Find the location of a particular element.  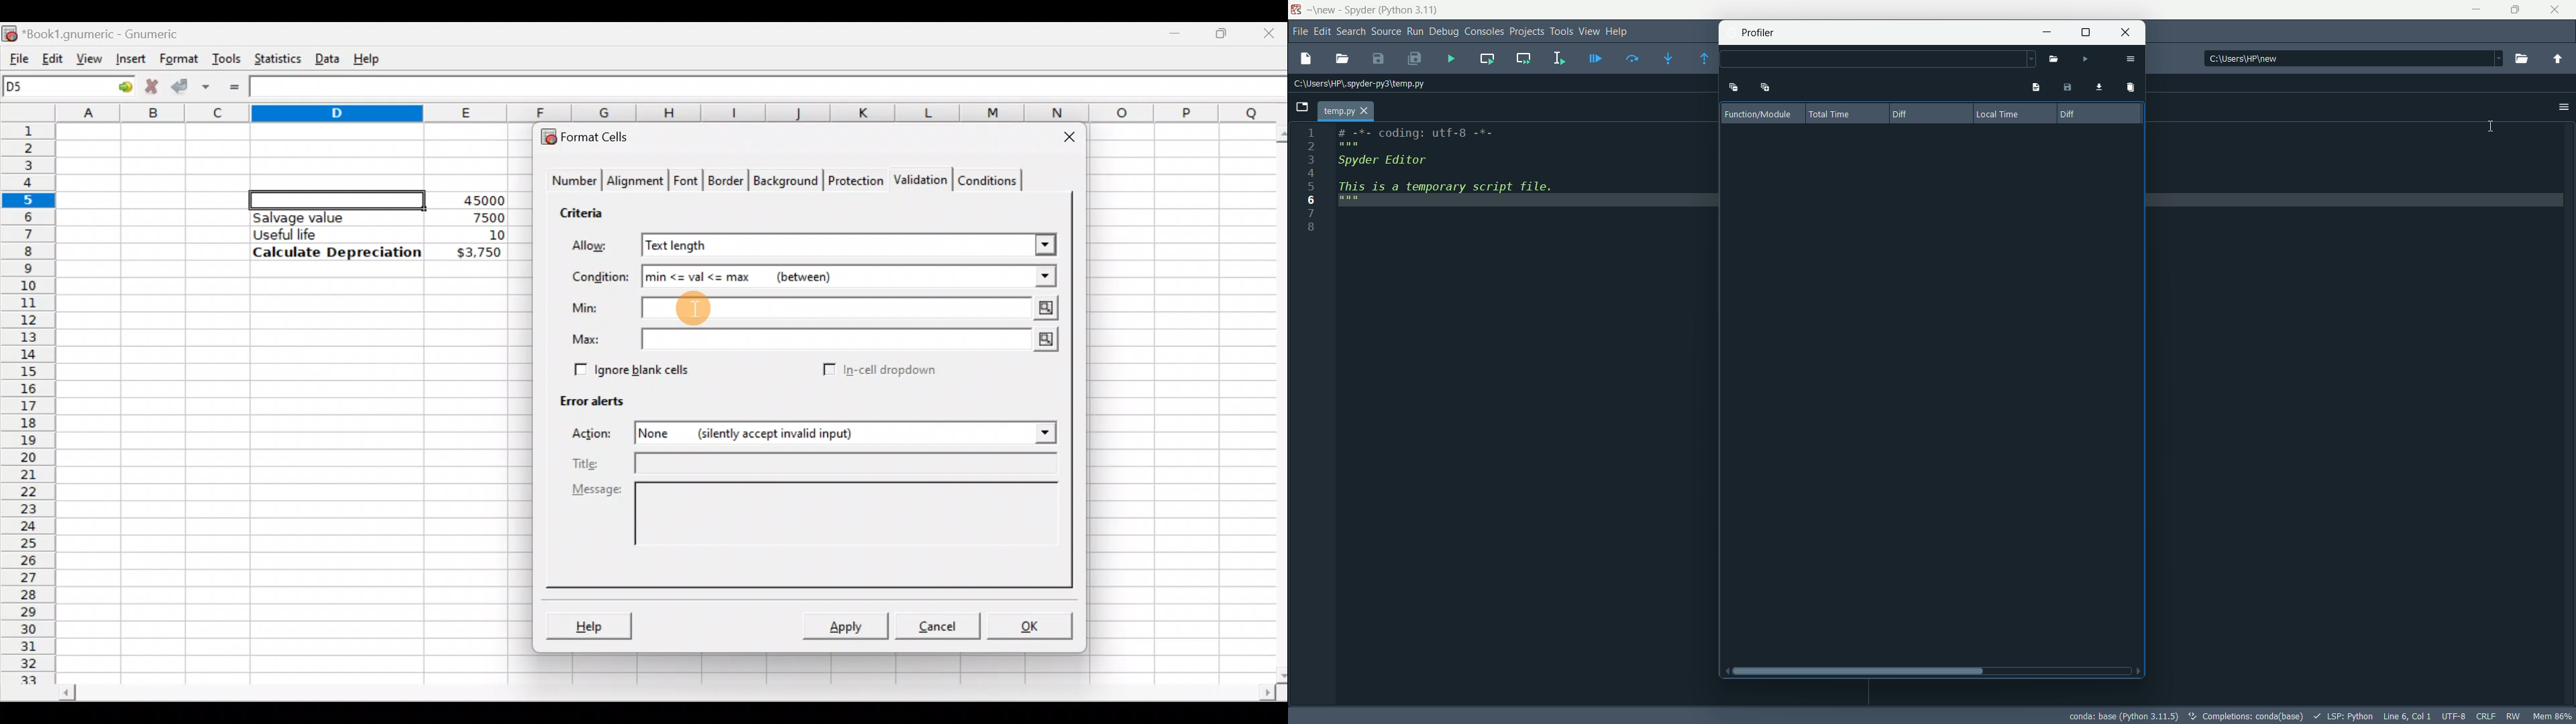

options is located at coordinates (2131, 60).